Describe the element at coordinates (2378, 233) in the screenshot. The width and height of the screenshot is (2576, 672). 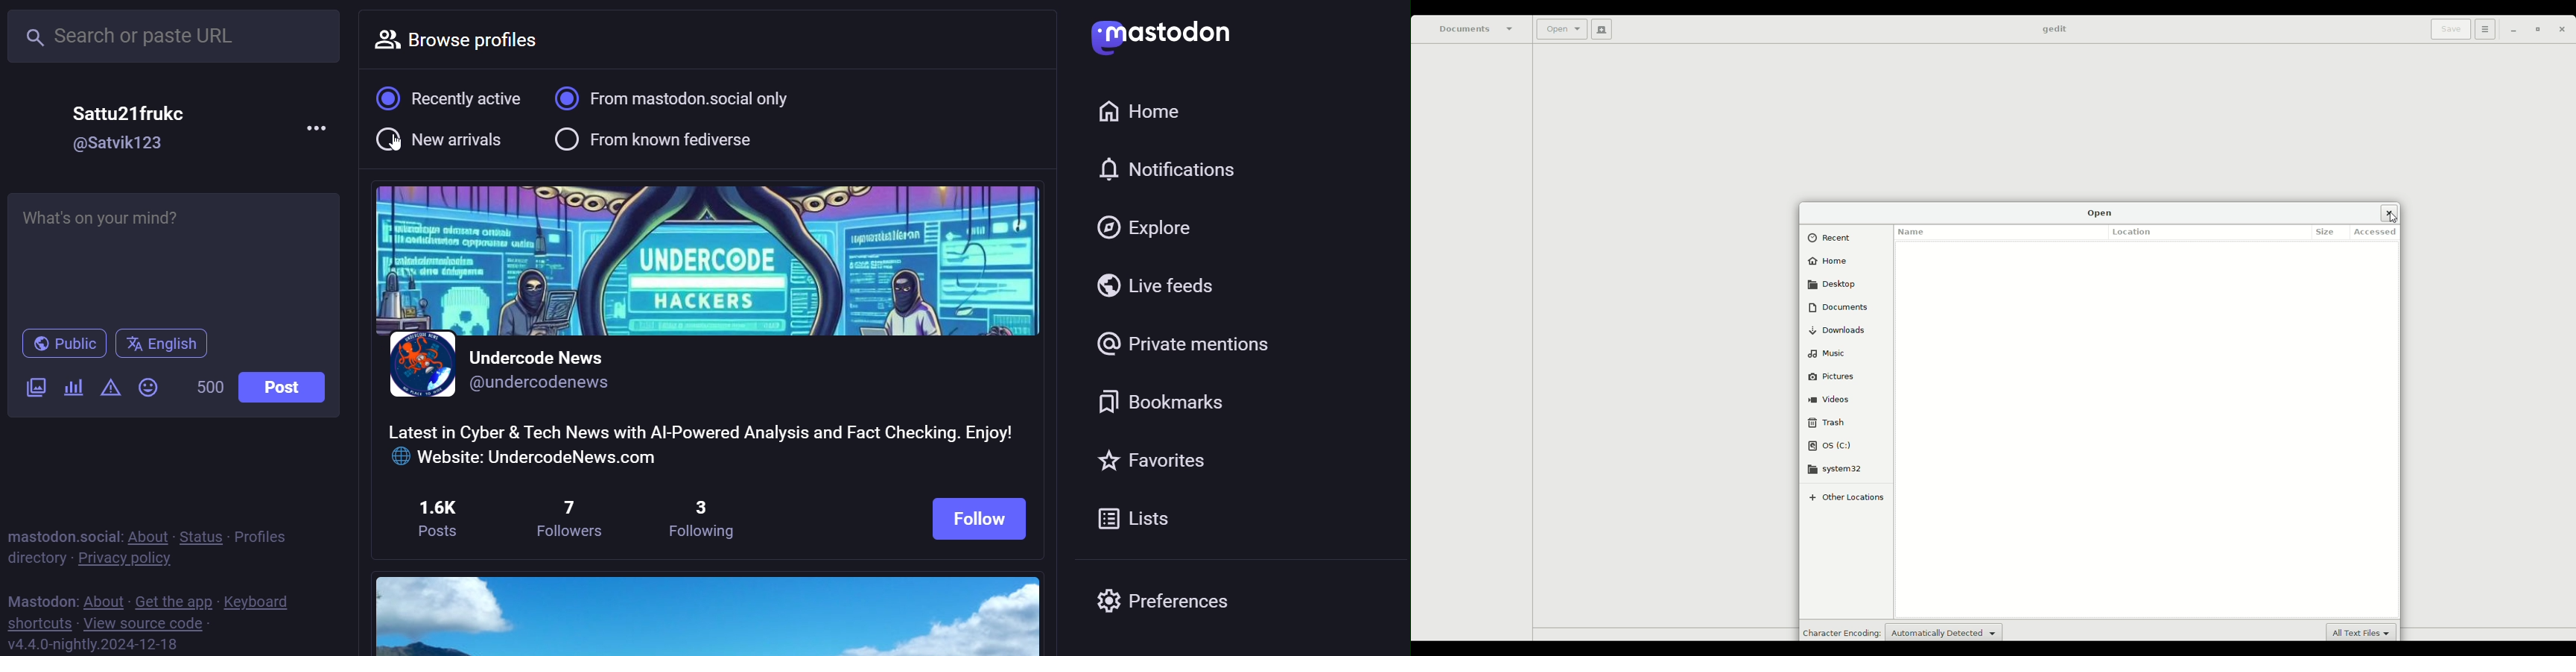
I see `Accessed` at that location.